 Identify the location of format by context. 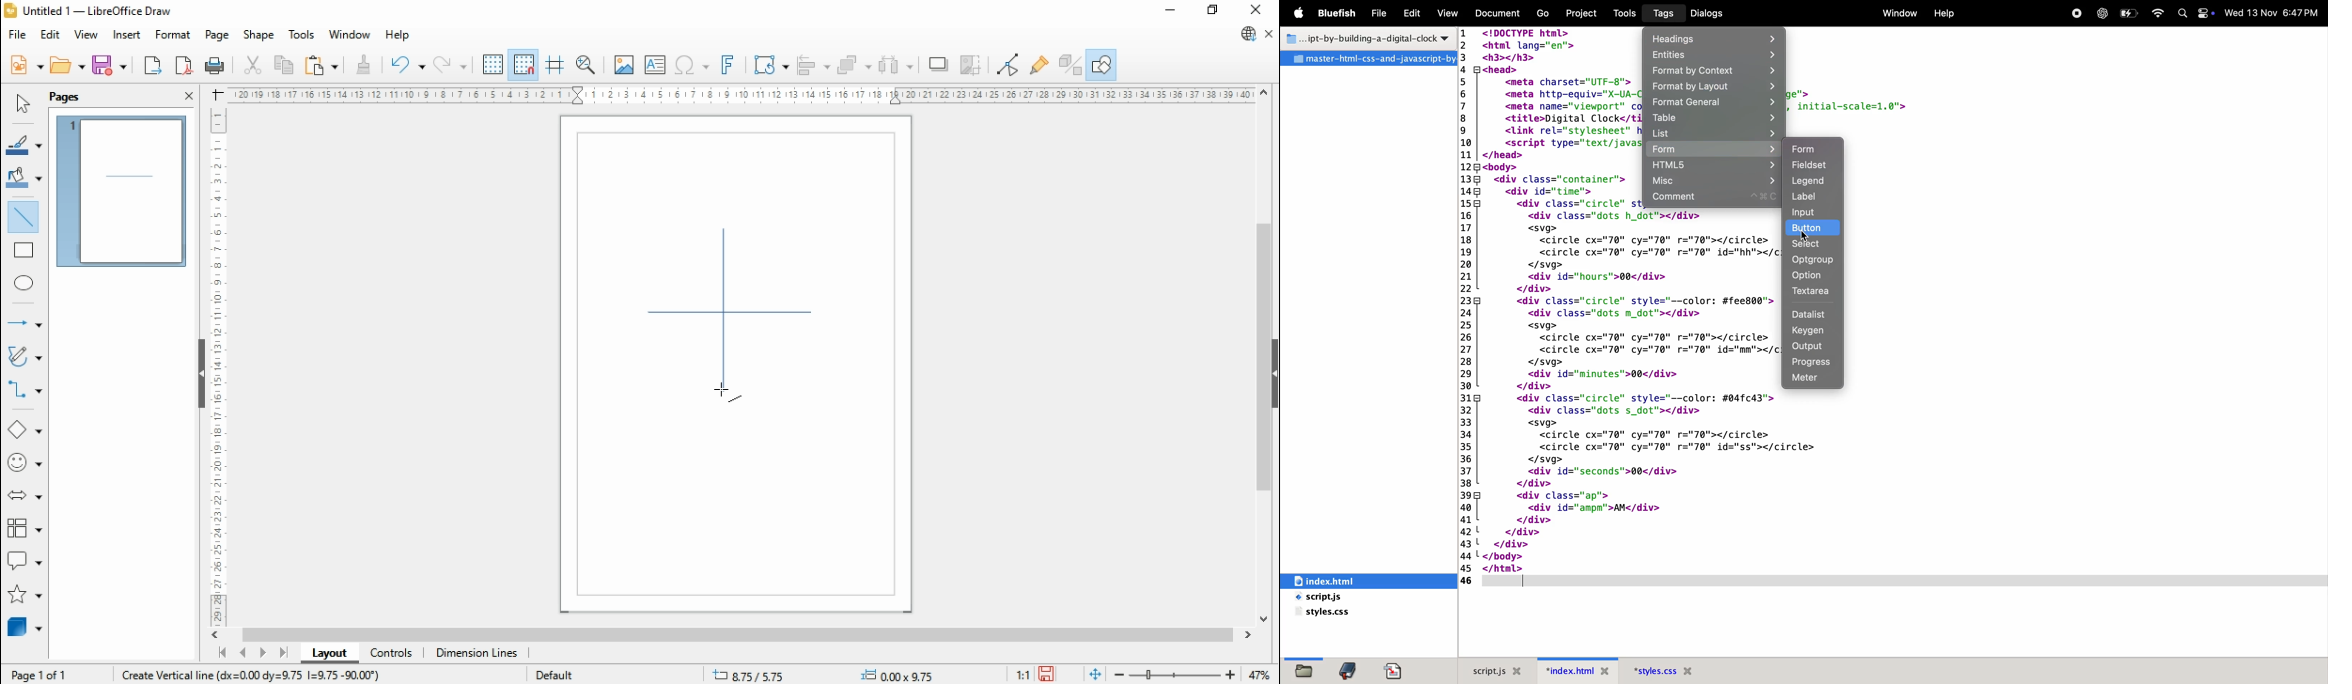
(1714, 72).